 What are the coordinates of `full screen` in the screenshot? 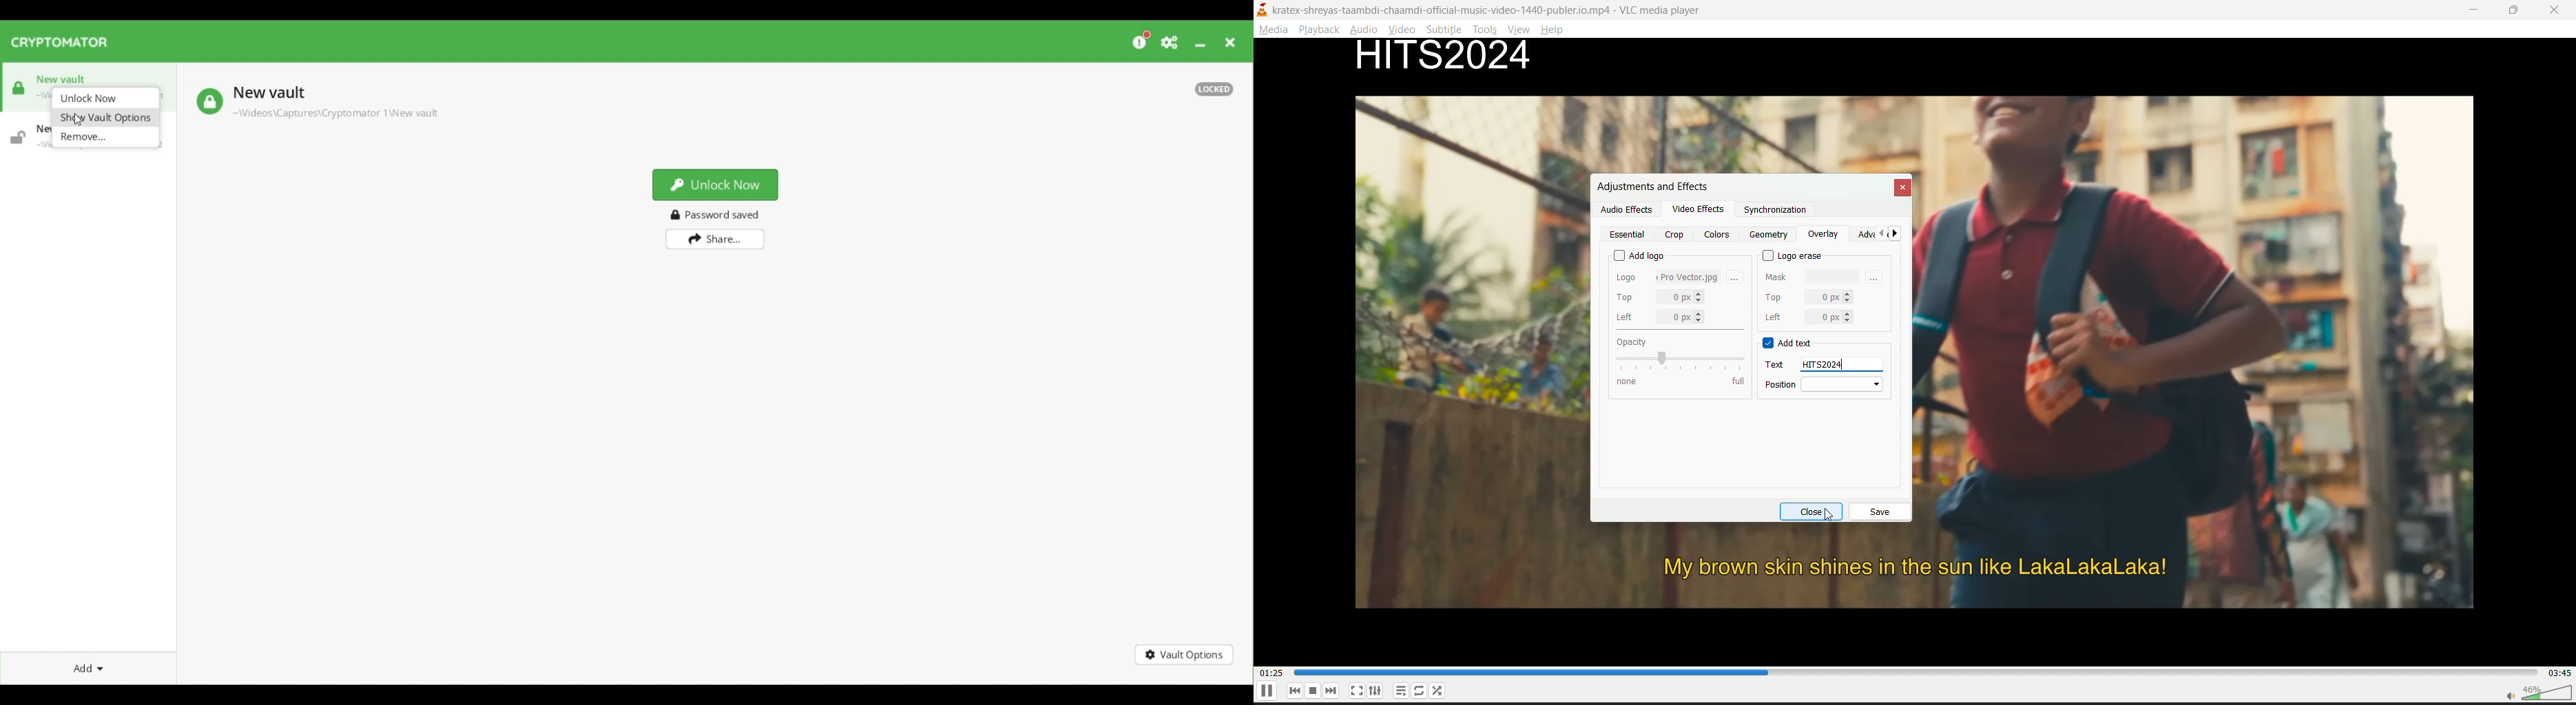 It's located at (1356, 693).